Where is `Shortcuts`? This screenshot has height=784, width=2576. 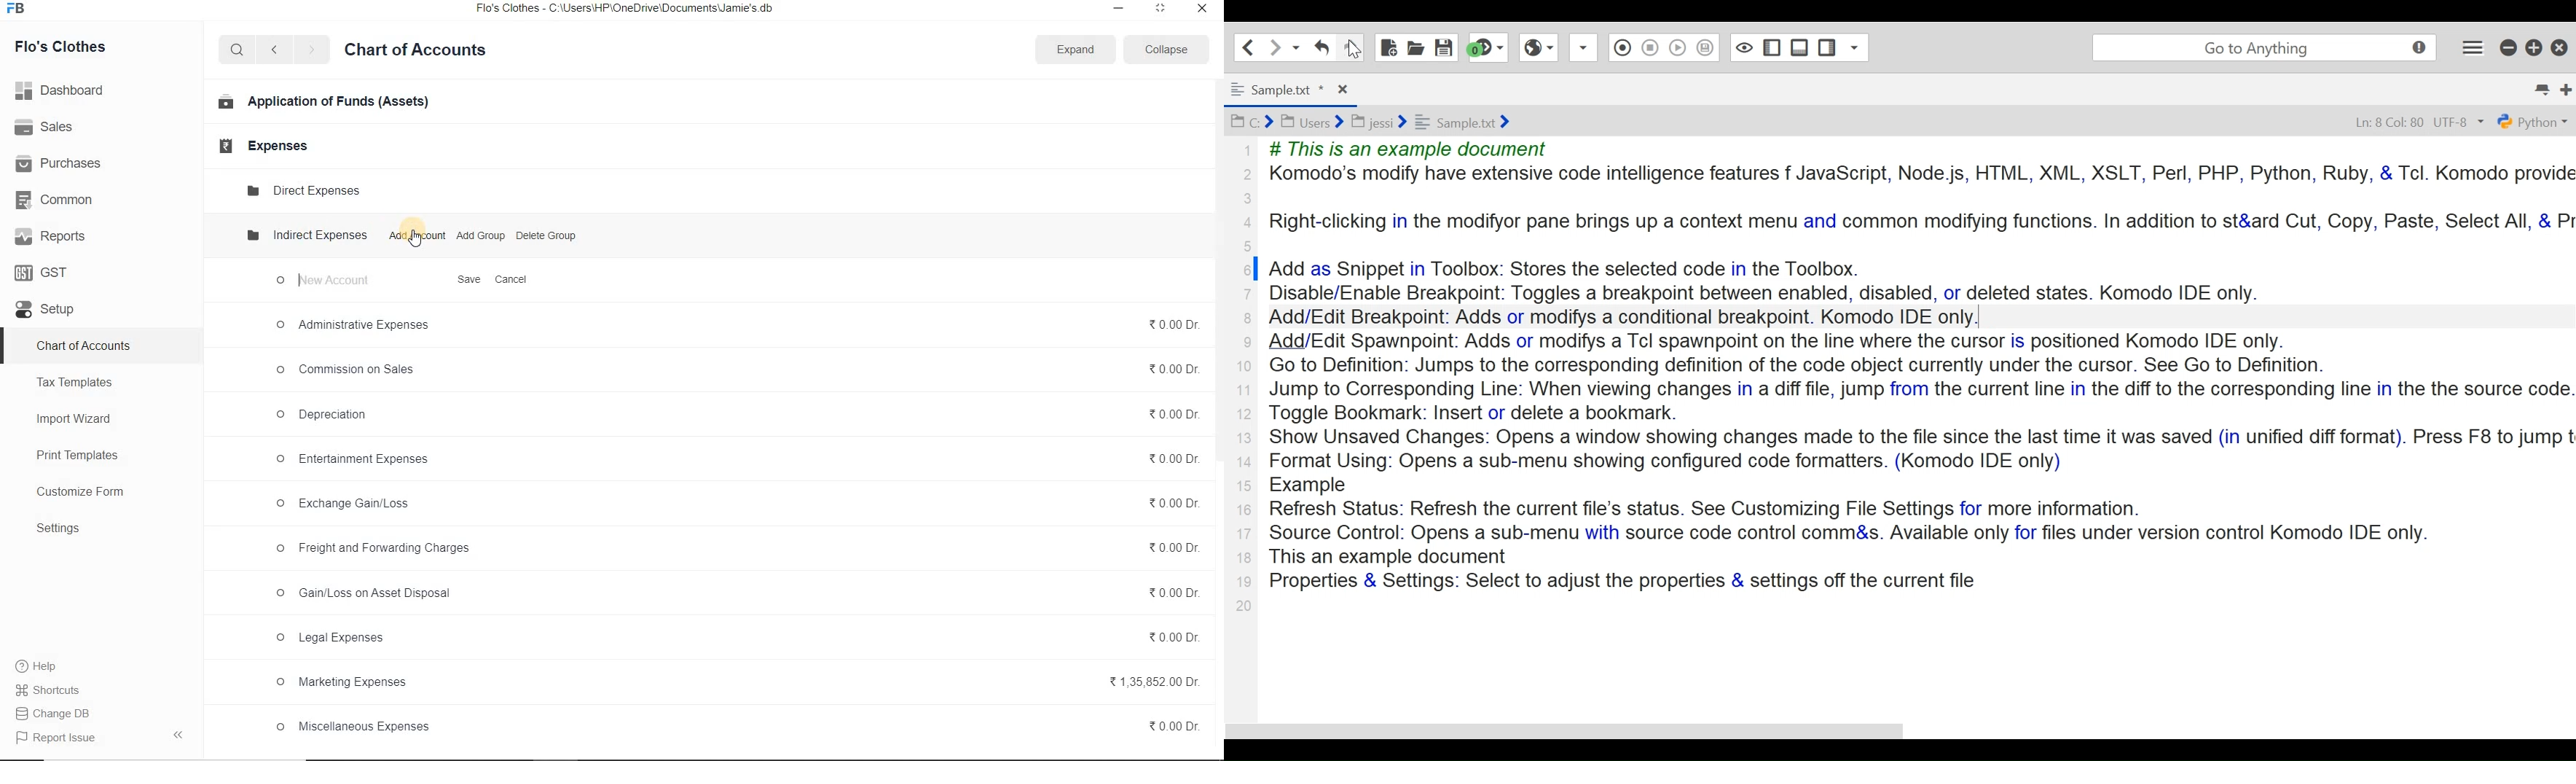 Shortcuts is located at coordinates (60, 690).